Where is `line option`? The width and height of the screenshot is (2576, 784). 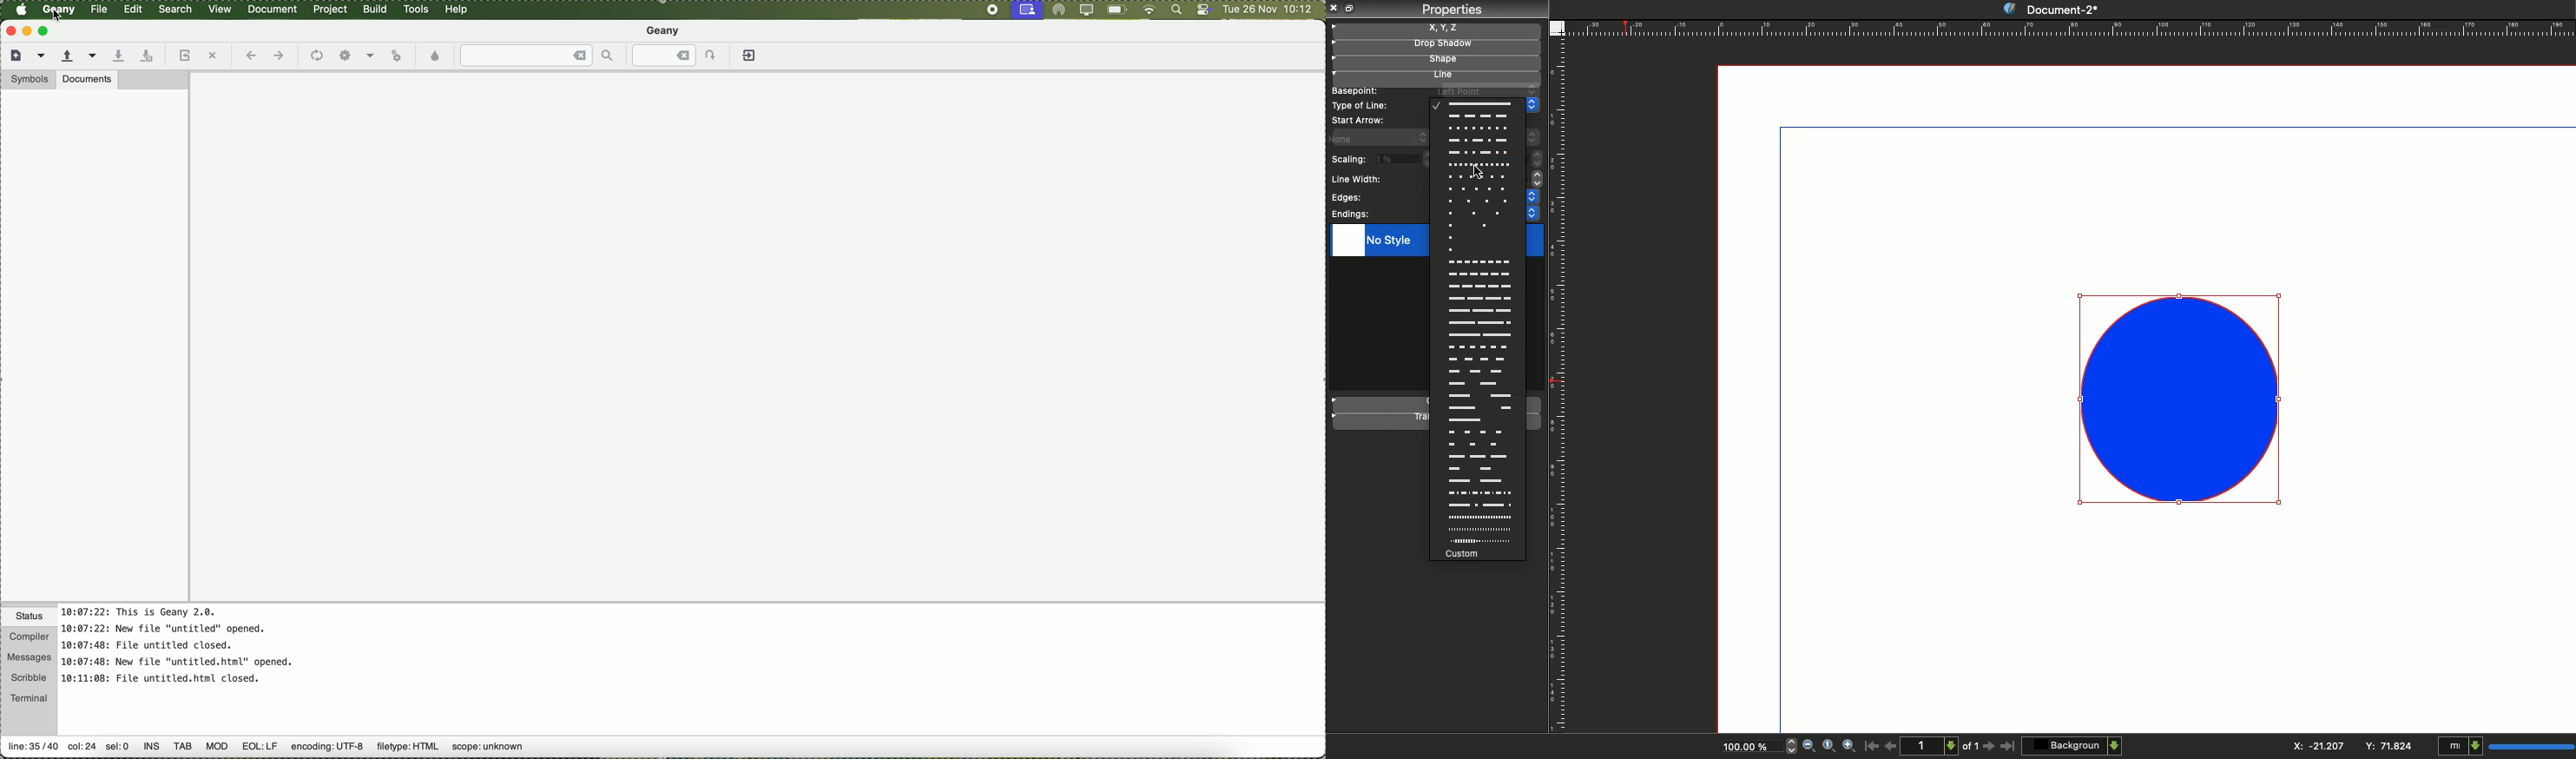 line option is located at coordinates (1479, 188).